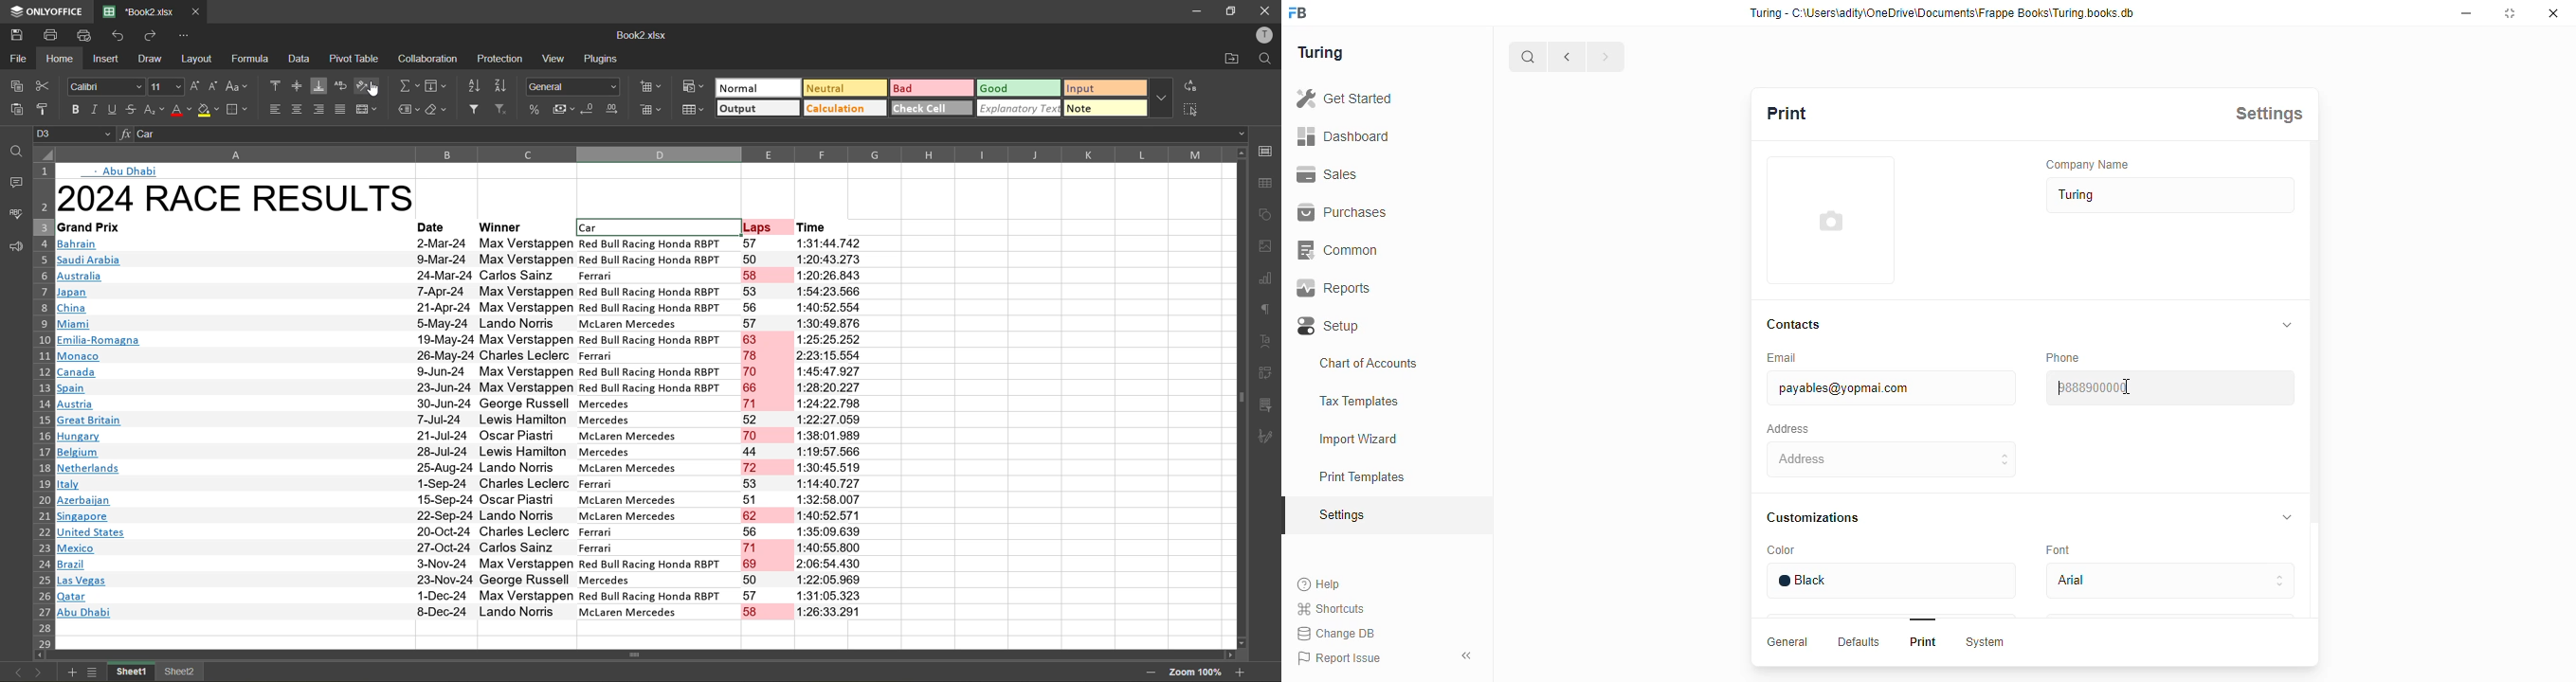 The width and height of the screenshot is (2576, 700). What do you see at coordinates (238, 112) in the screenshot?
I see `borders` at bounding box center [238, 112].